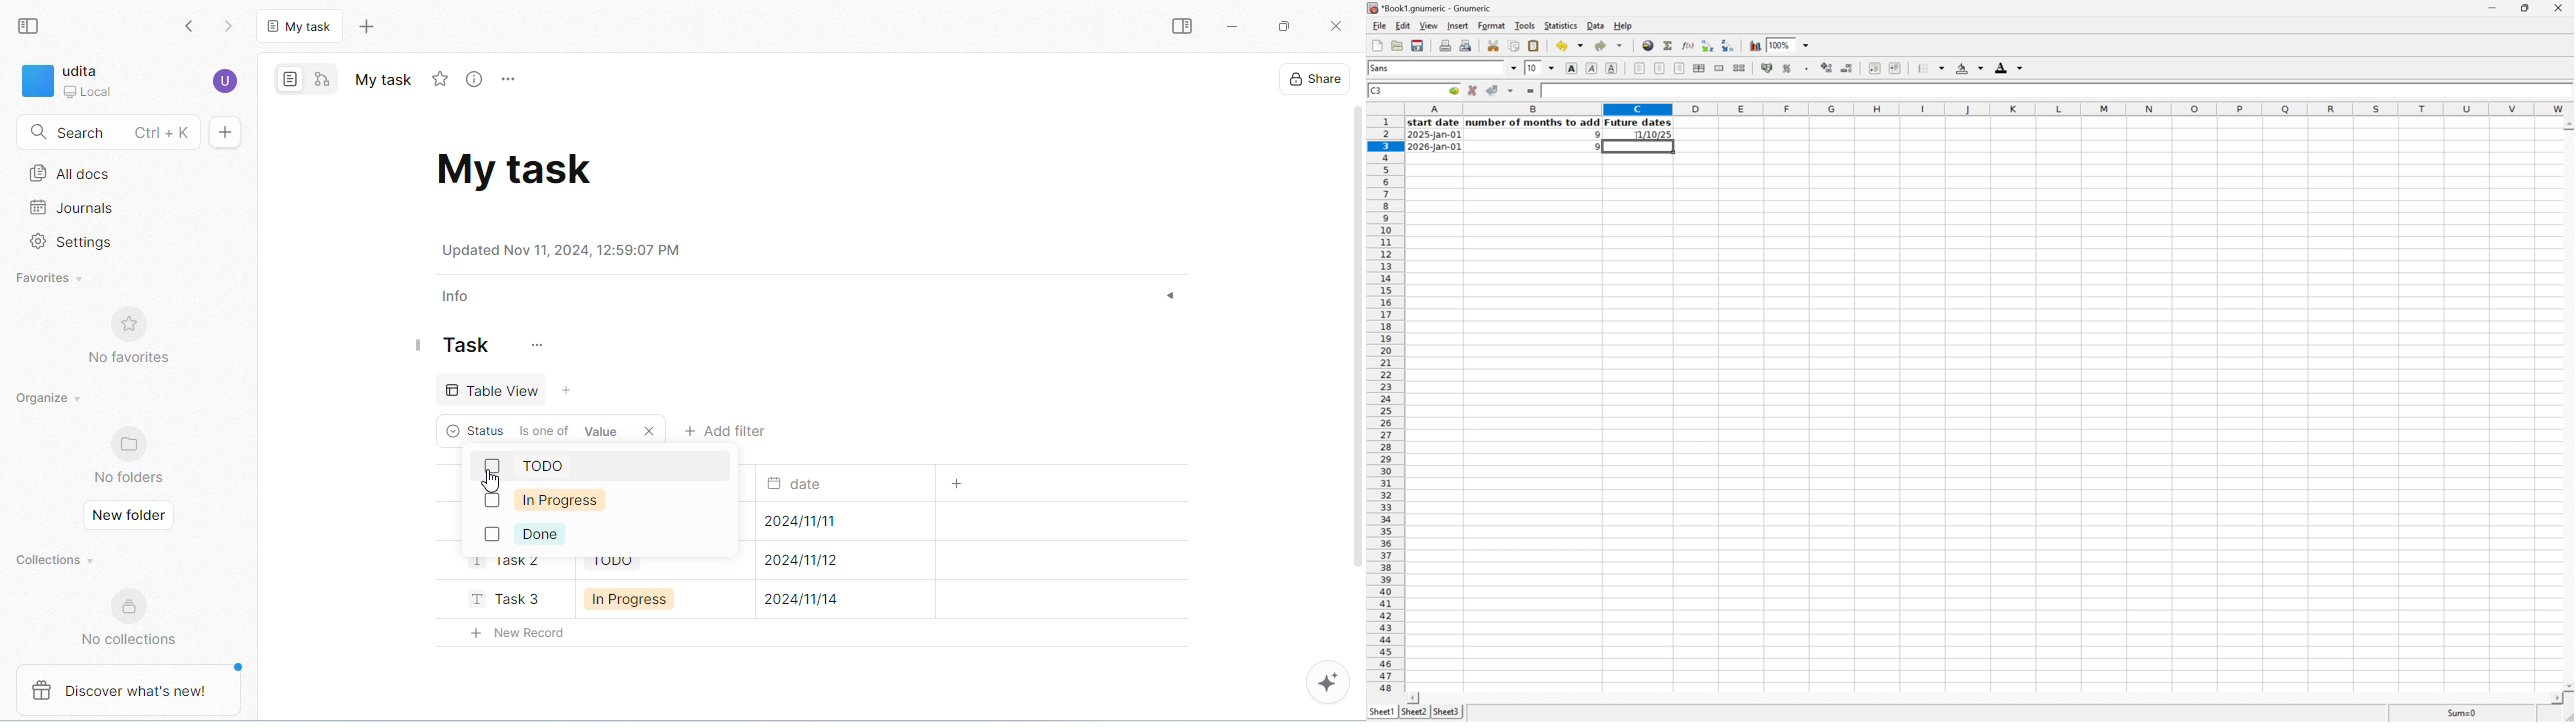  What do you see at coordinates (561, 499) in the screenshot?
I see `in progress` at bounding box center [561, 499].